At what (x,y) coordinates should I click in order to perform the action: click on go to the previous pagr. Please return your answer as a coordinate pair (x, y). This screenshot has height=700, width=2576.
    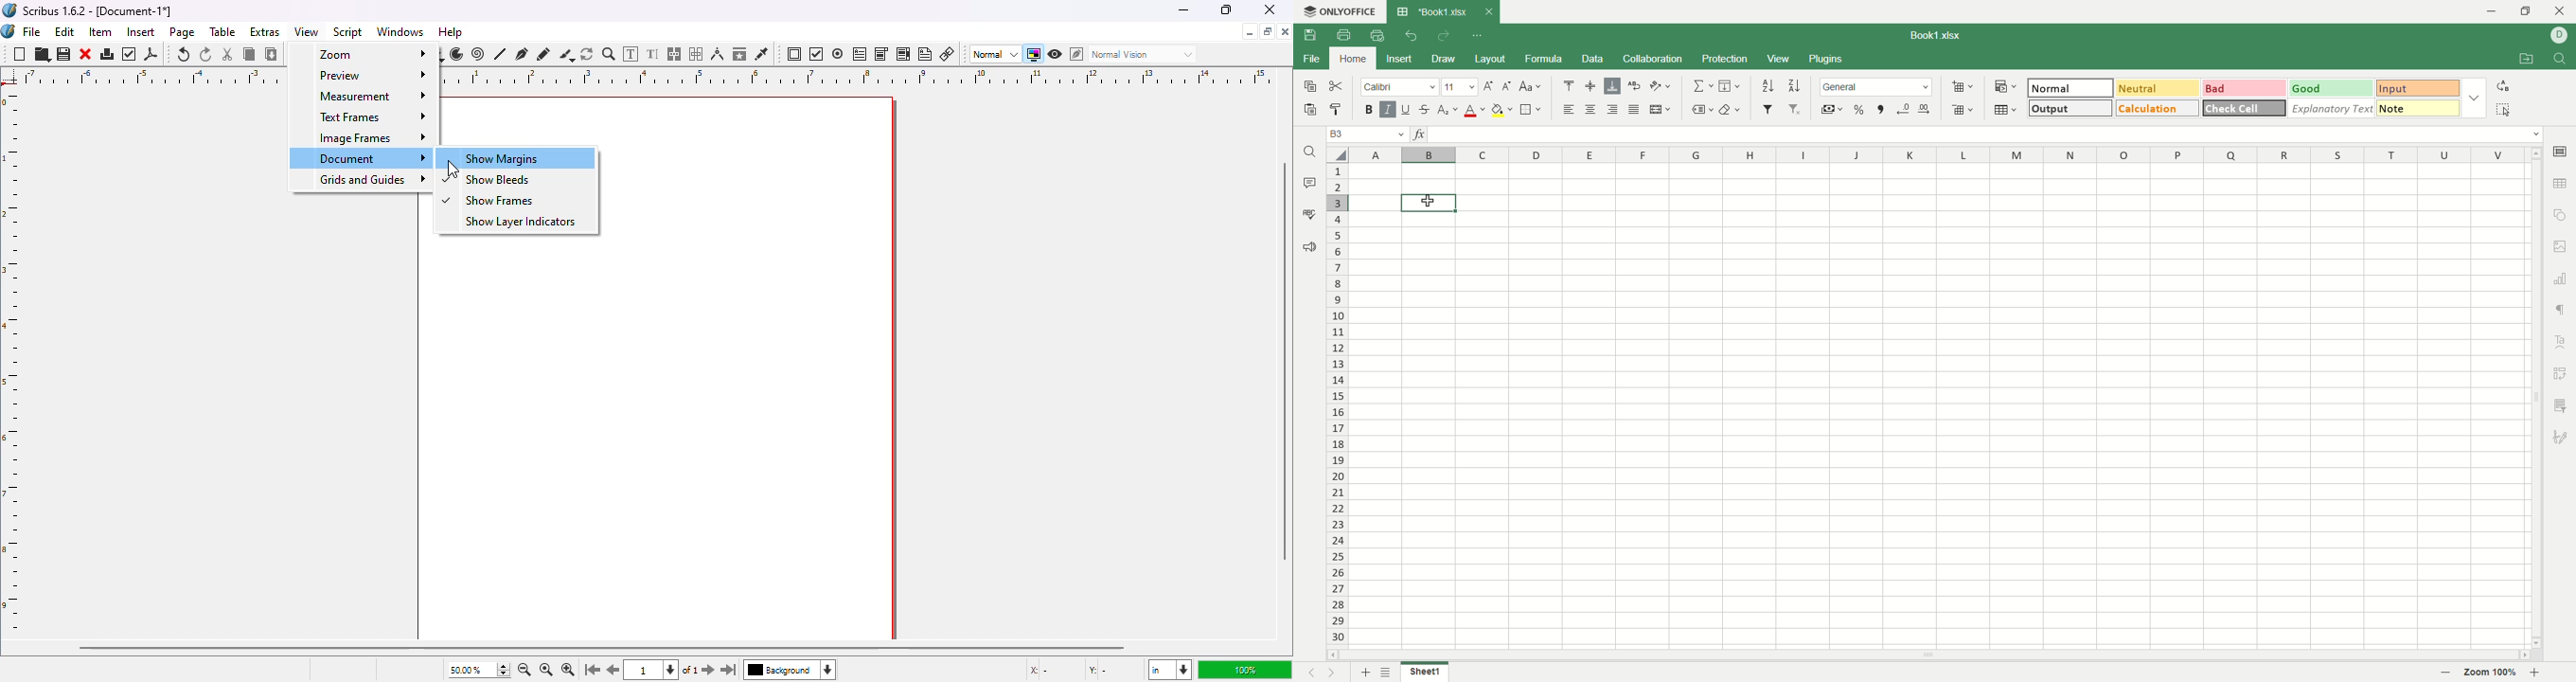
    Looking at the image, I should click on (614, 671).